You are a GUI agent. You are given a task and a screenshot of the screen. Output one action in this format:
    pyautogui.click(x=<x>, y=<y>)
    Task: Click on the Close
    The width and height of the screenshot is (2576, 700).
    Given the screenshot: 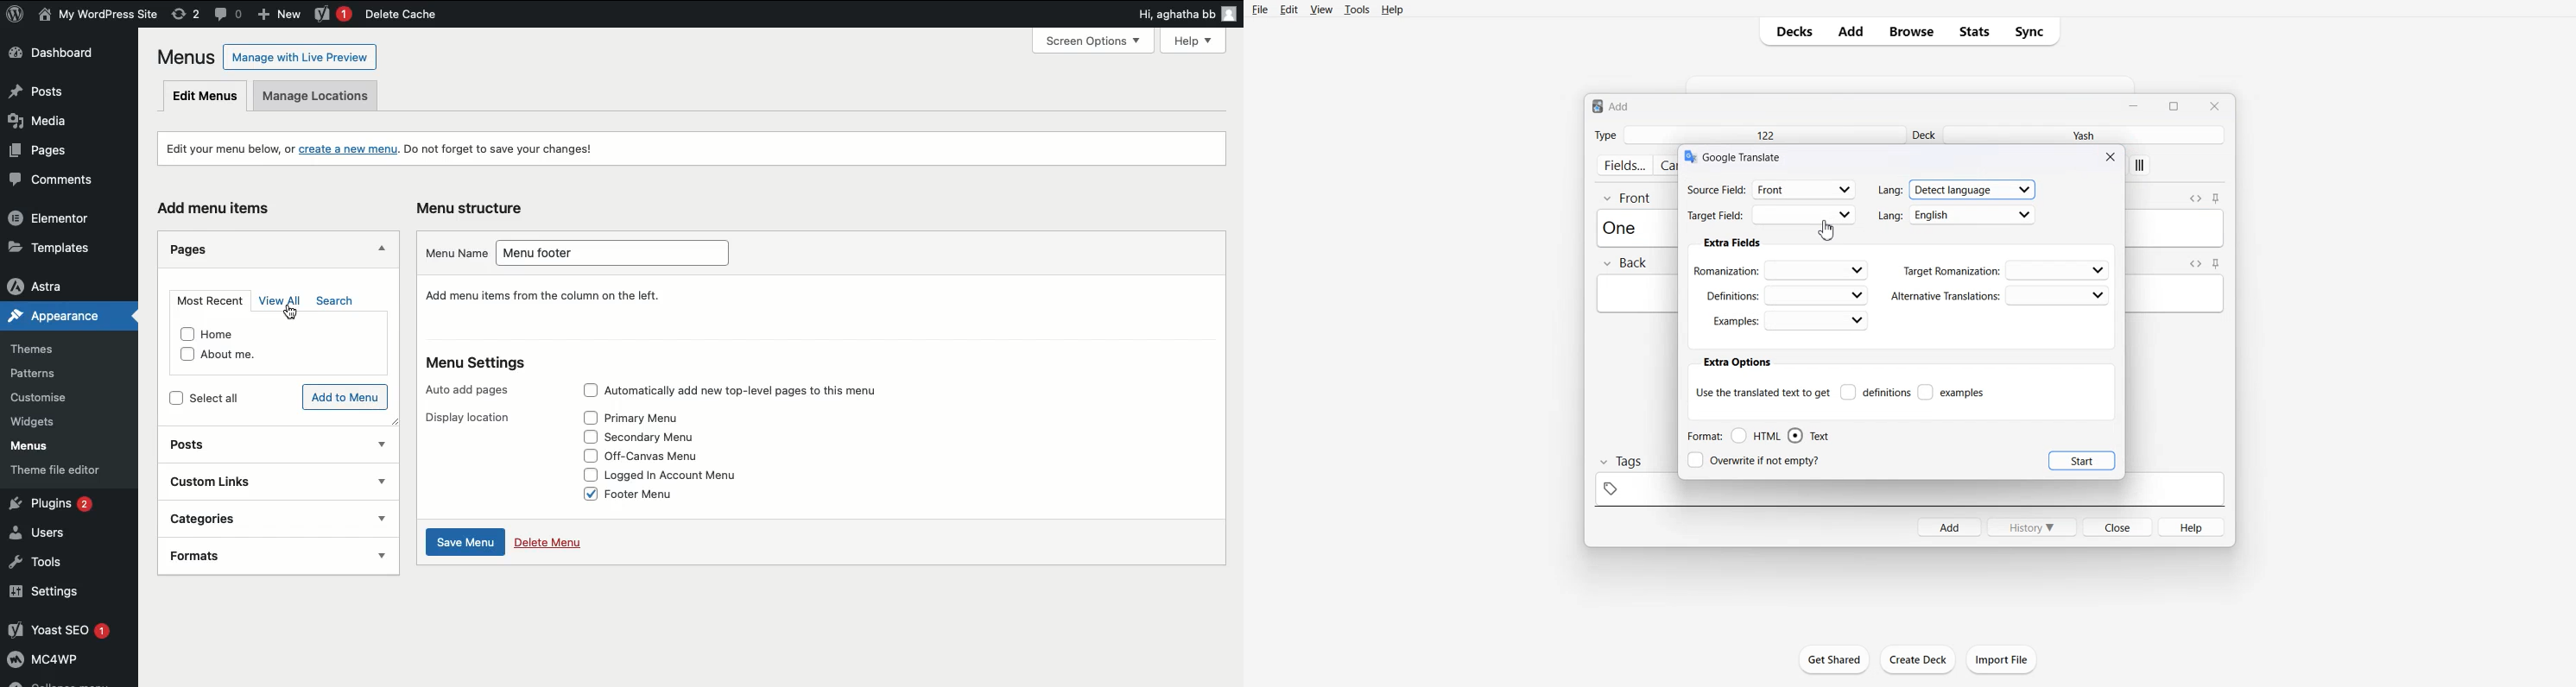 What is the action you would take?
    pyautogui.click(x=2117, y=526)
    